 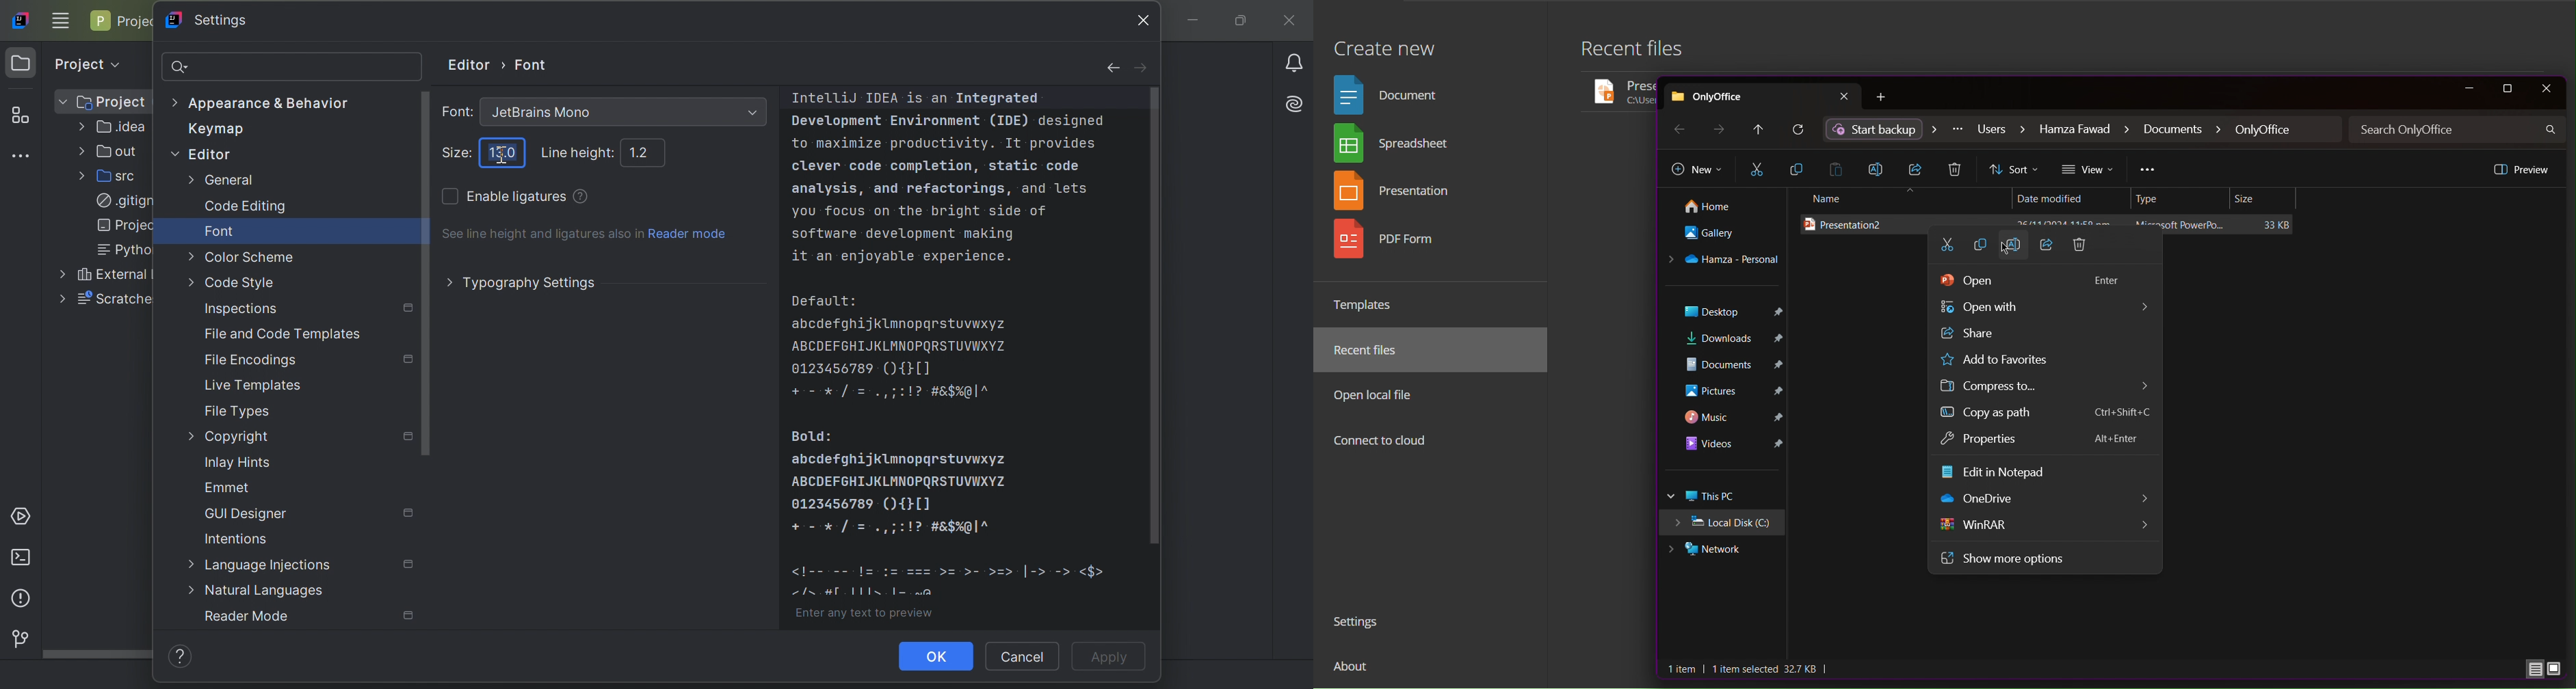 I want to click on Open Local File, so click(x=1378, y=395).